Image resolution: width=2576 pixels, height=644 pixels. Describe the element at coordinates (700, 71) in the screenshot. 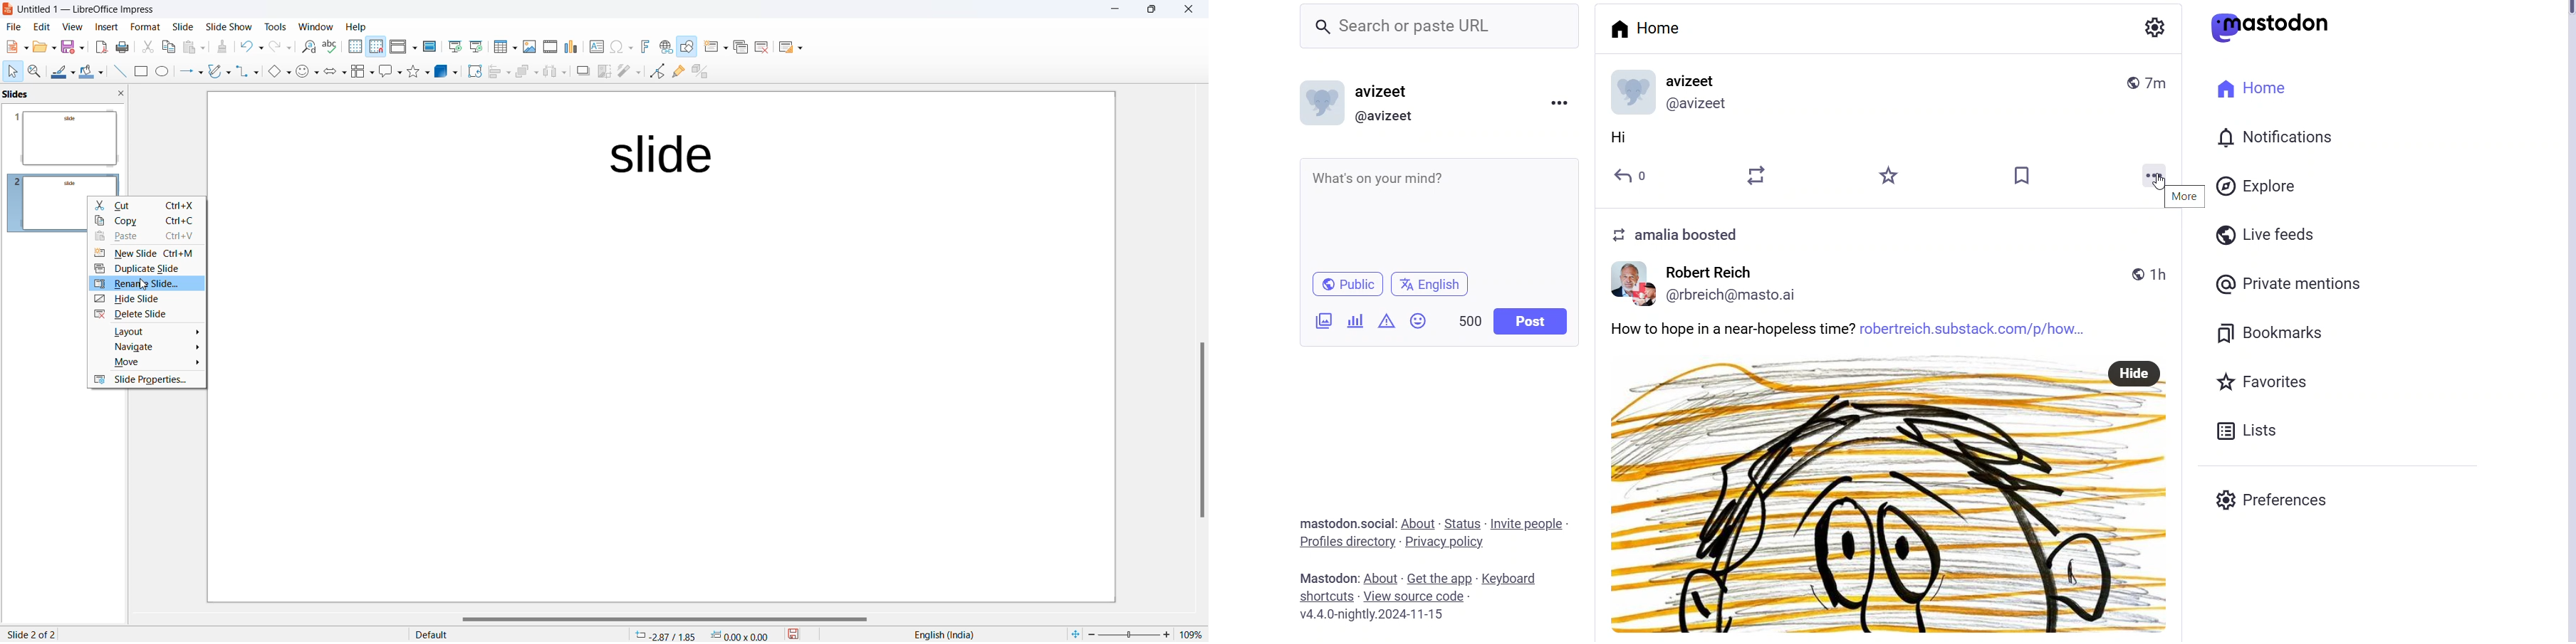

I see `toggle extrusion` at that location.